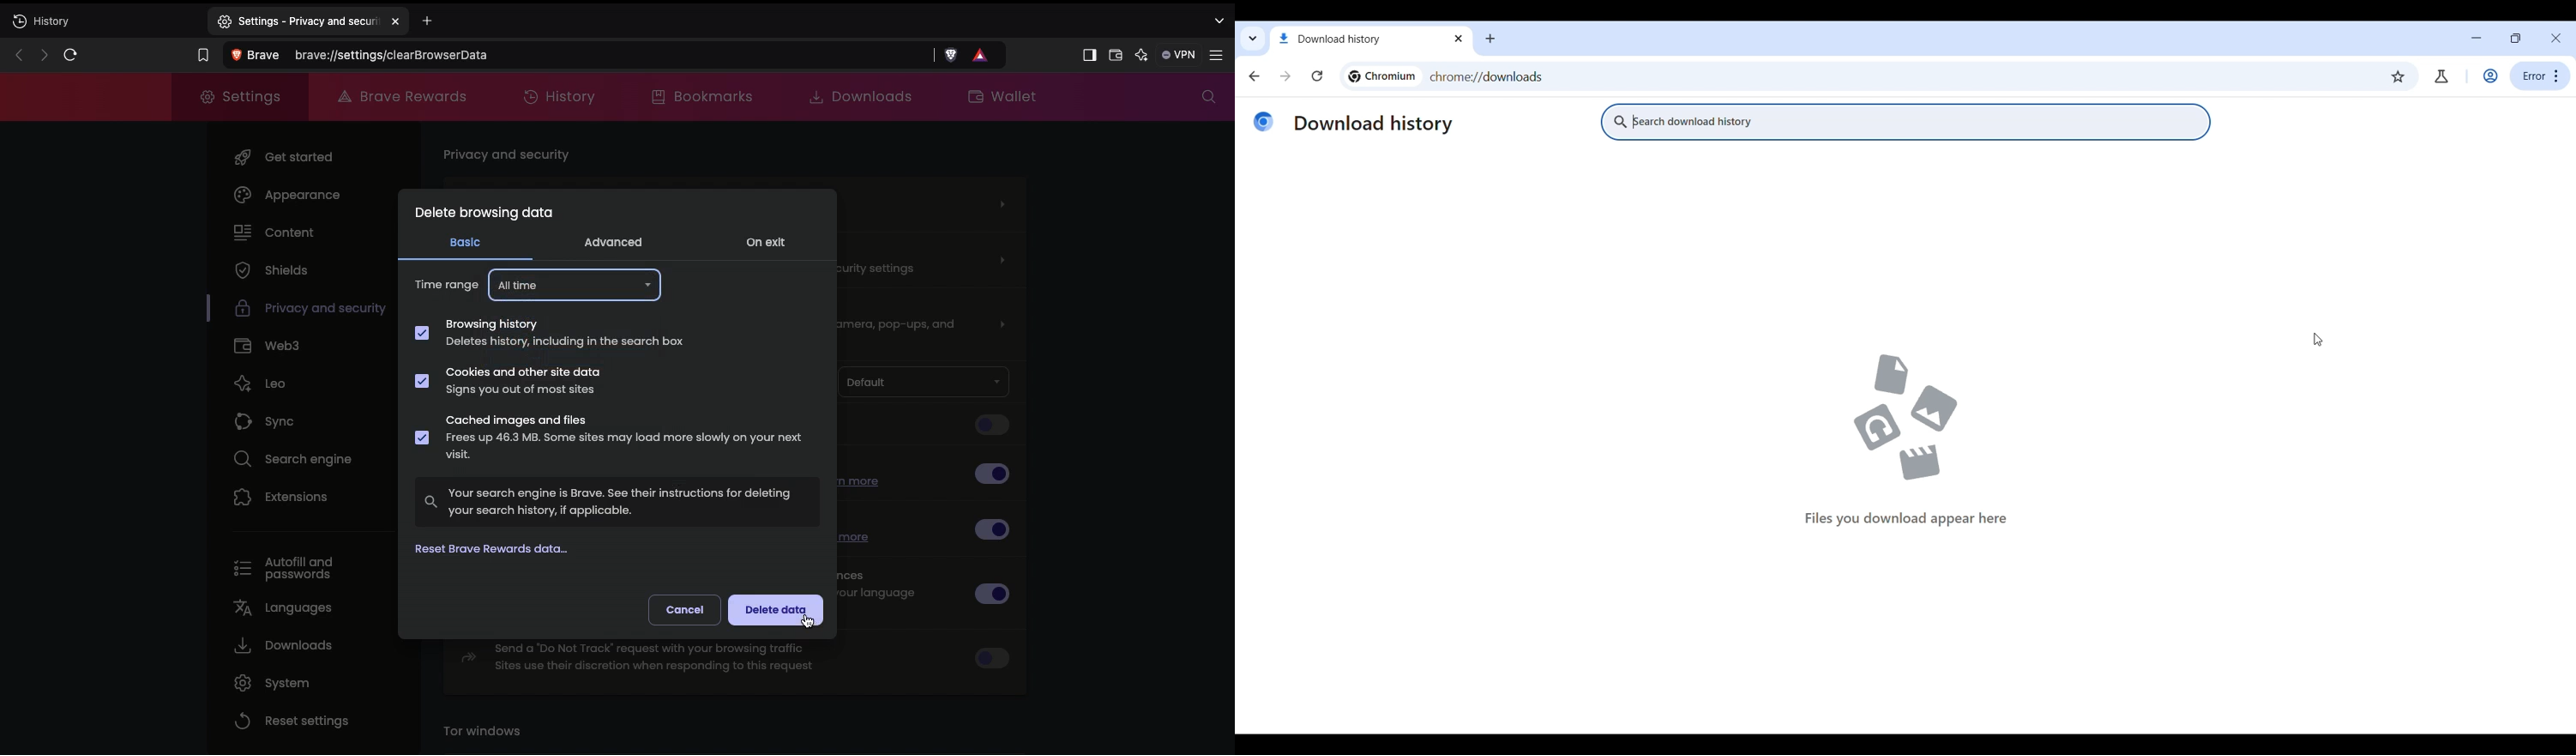 The width and height of the screenshot is (2576, 756). What do you see at coordinates (270, 272) in the screenshot?
I see `Shields` at bounding box center [270, 272].